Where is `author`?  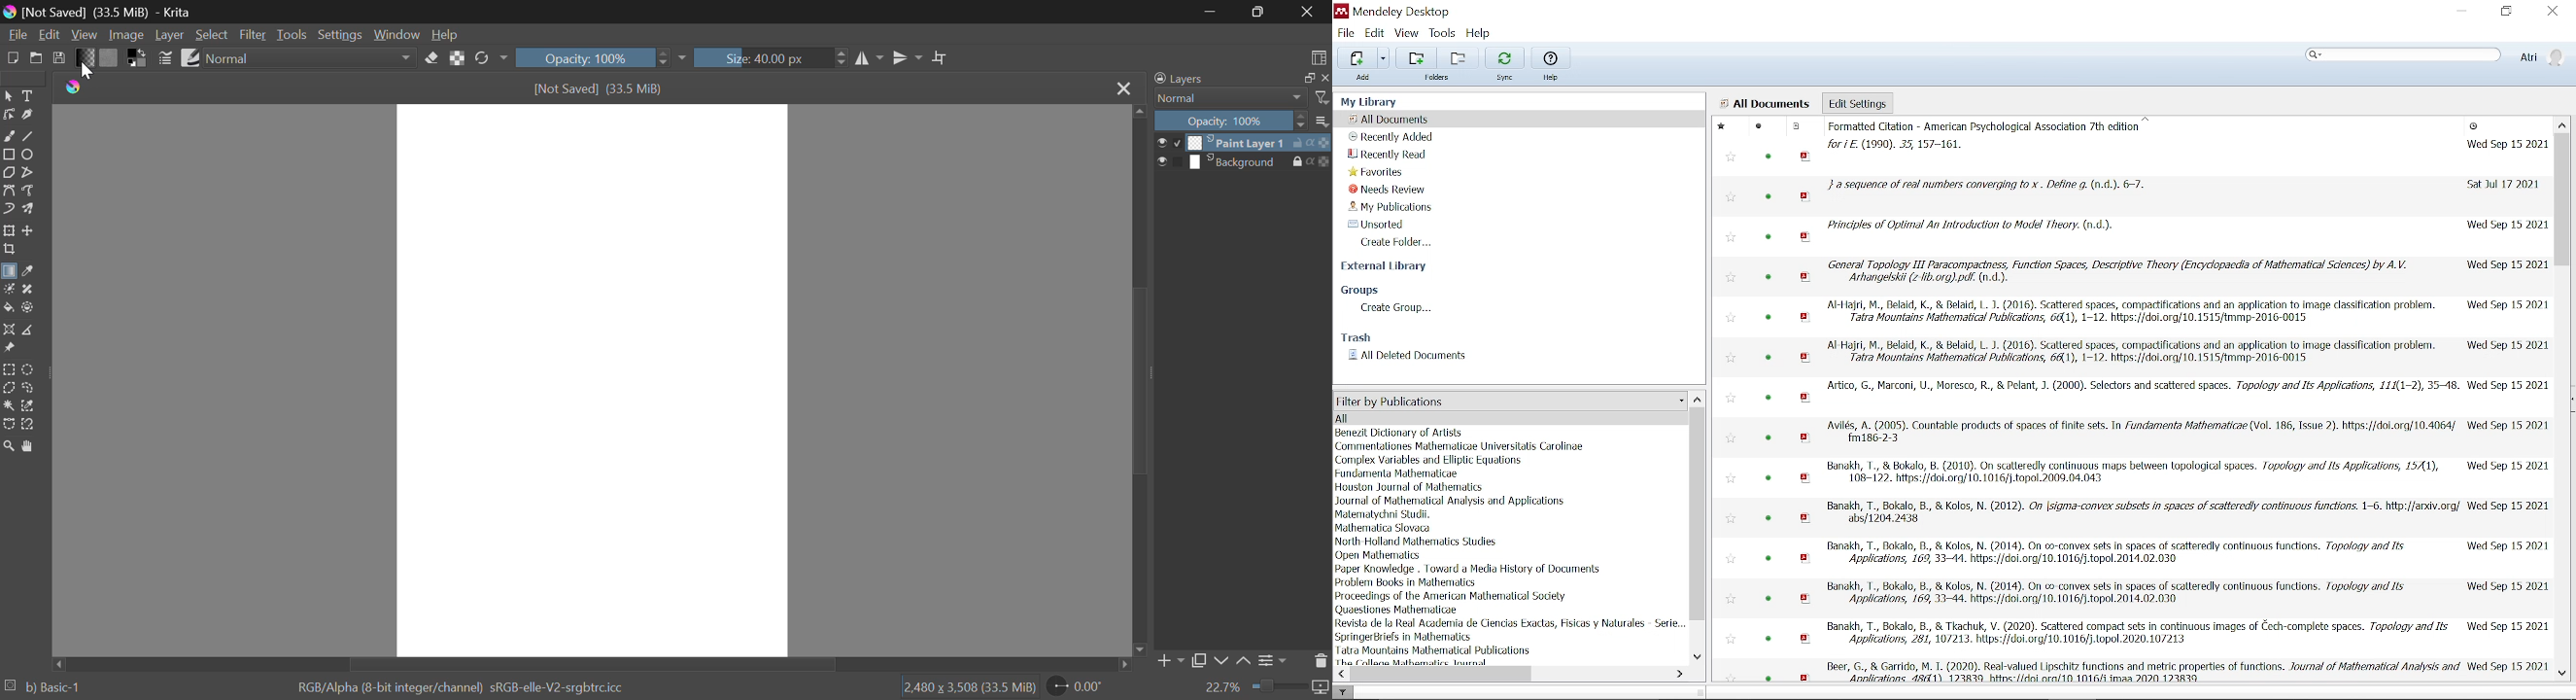
author is located at coordinates (1381, 555).